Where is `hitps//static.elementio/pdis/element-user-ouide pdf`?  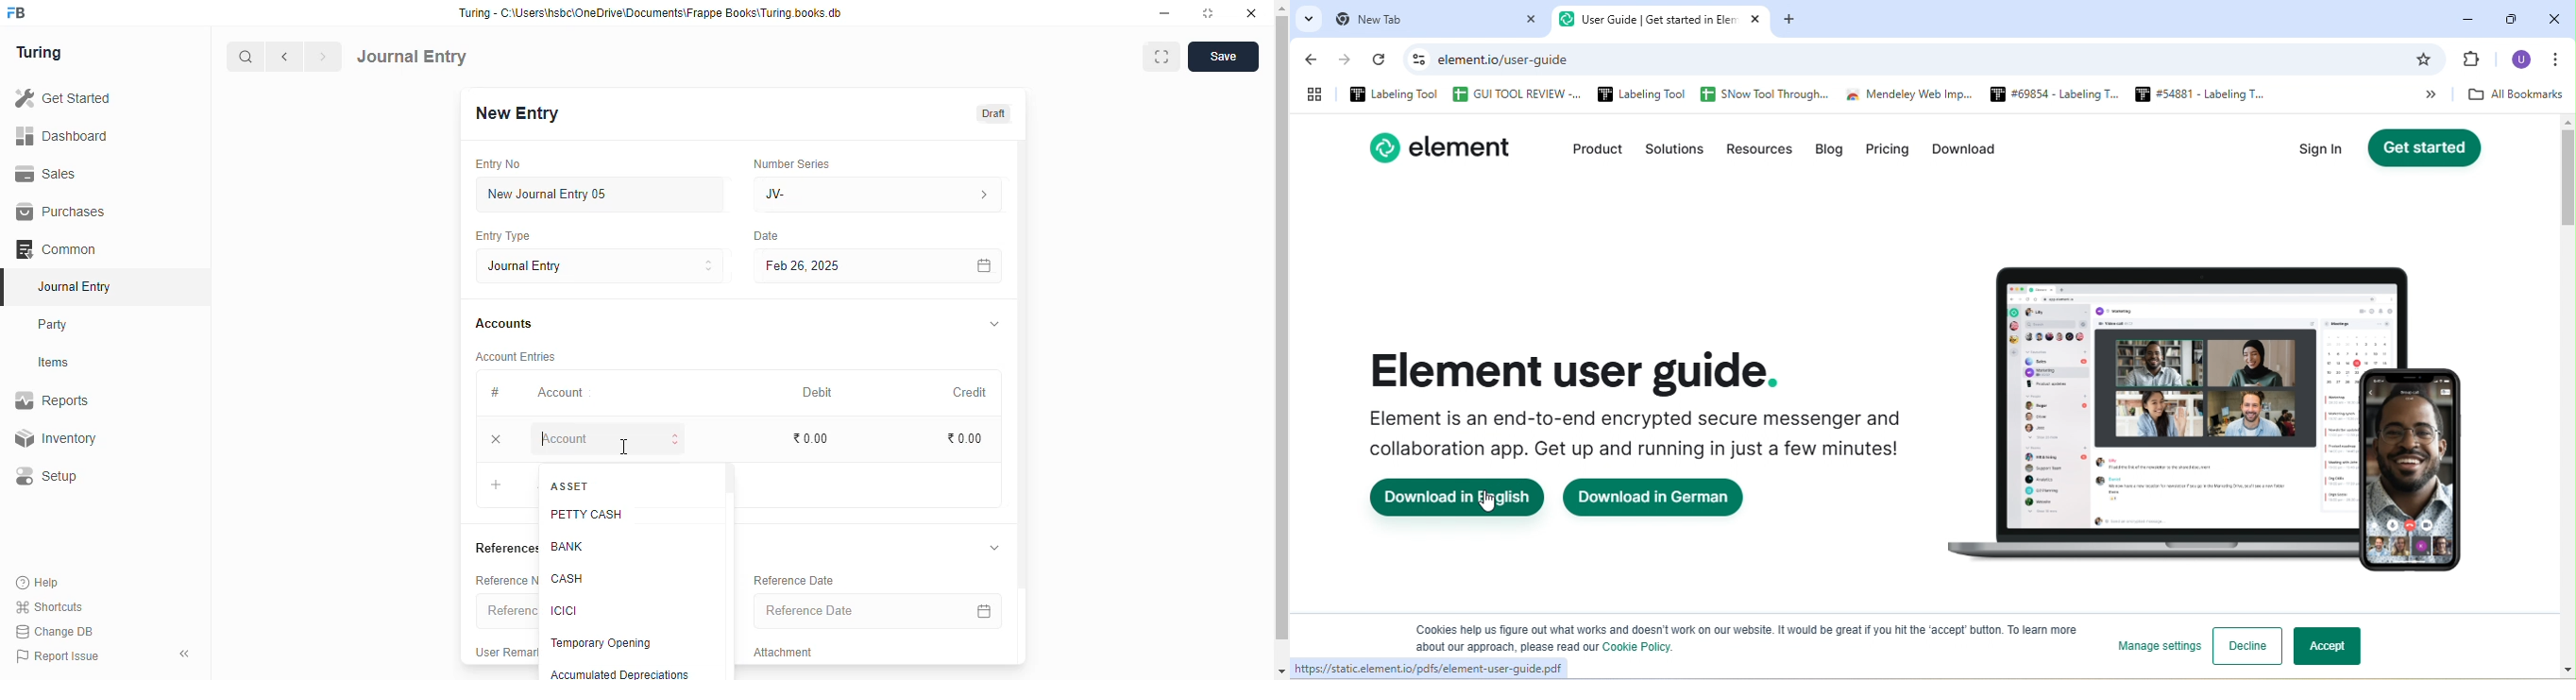 hitps//static.elementio/pdis/element-user-ouide pdf is located at coordinates (1427, 668).